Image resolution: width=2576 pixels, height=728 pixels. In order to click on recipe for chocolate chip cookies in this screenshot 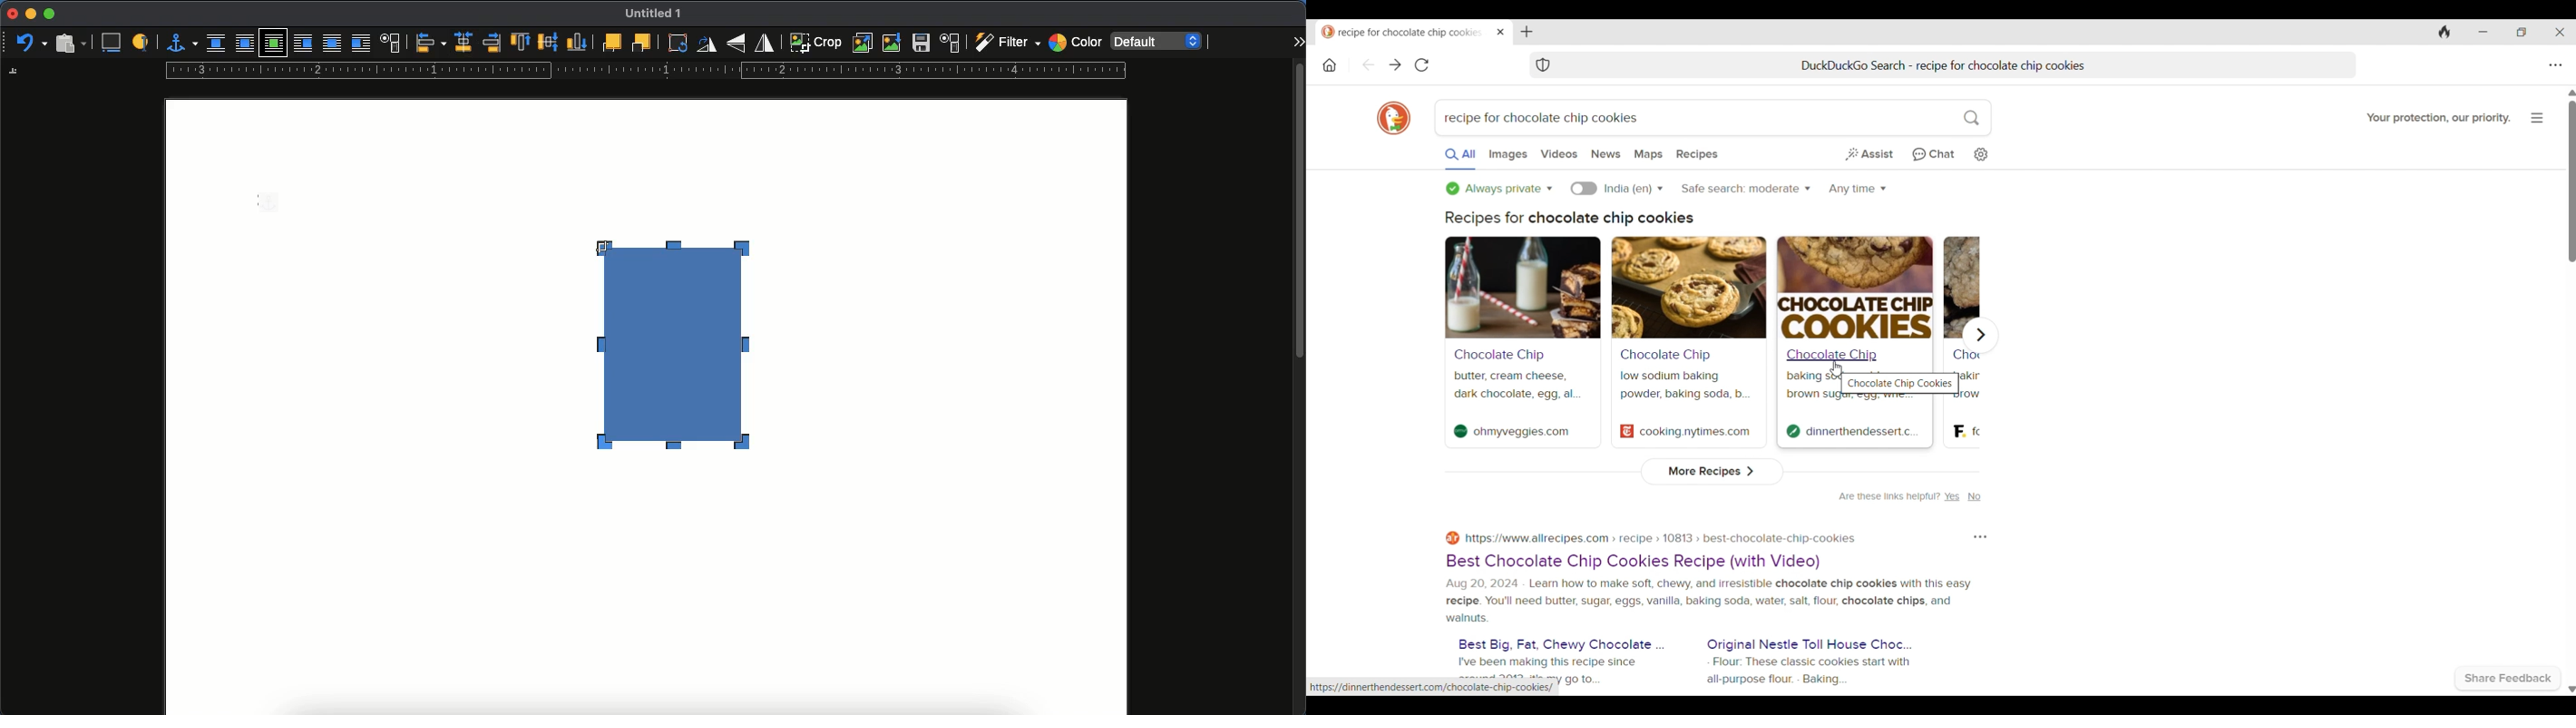, I will do `click(1405, 32)`.